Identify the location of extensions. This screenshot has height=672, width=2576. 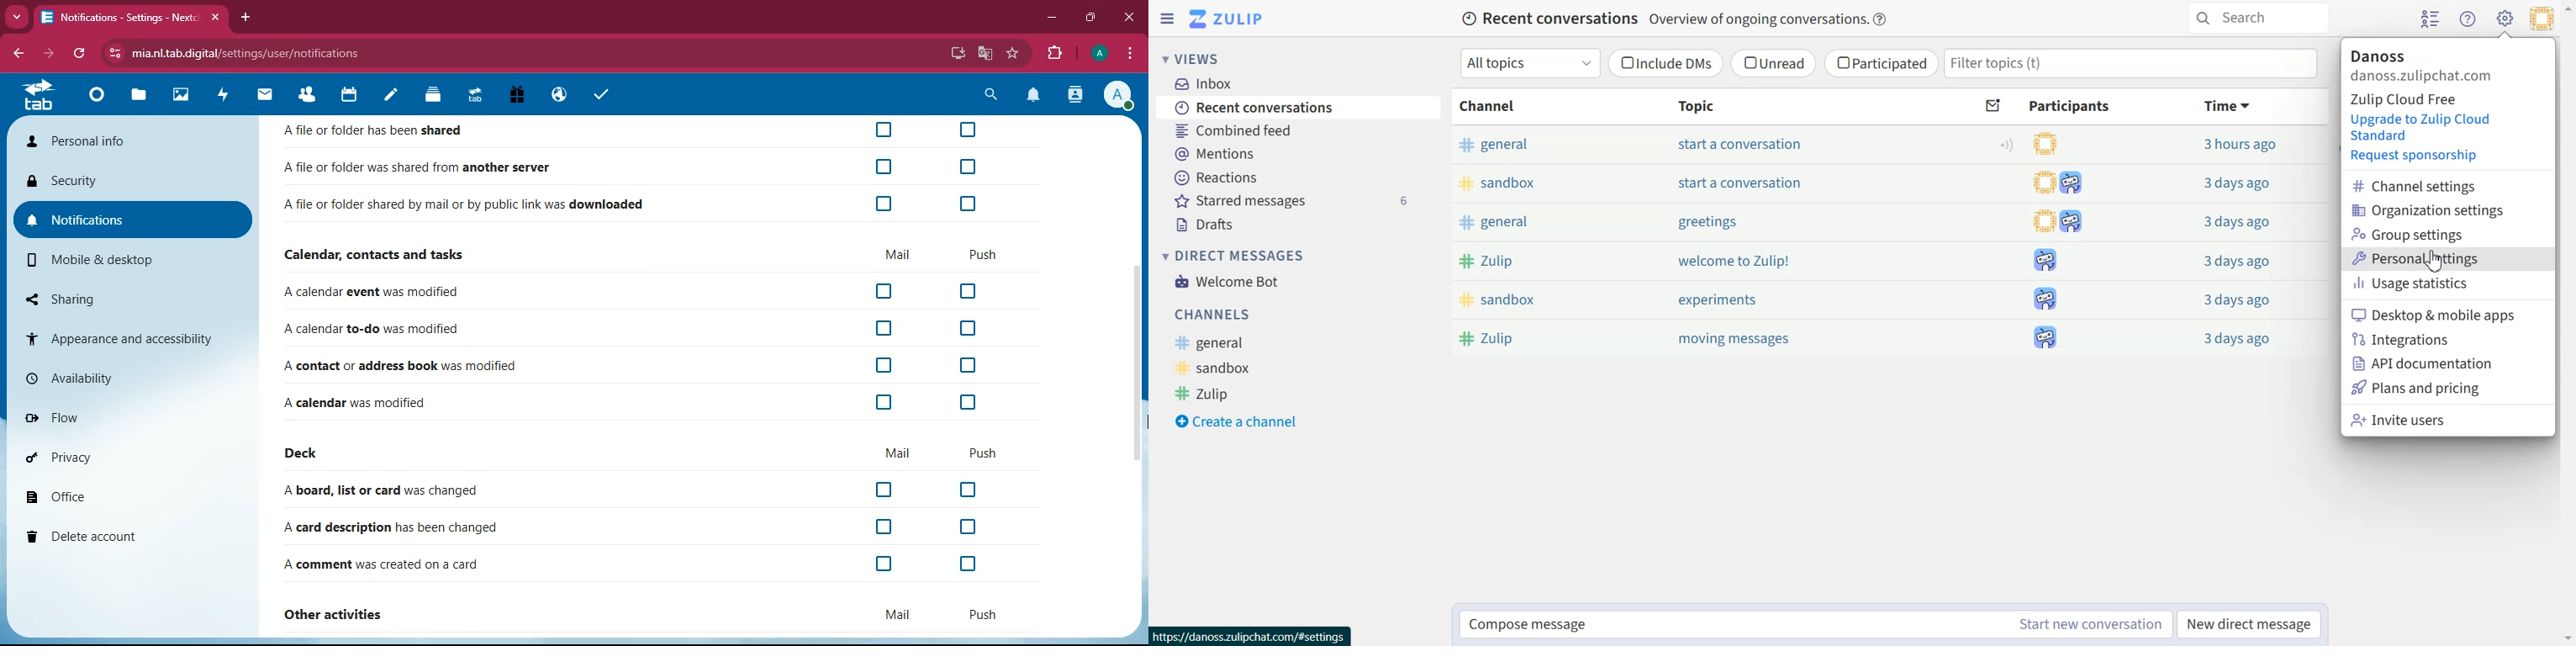
(1053, 55).